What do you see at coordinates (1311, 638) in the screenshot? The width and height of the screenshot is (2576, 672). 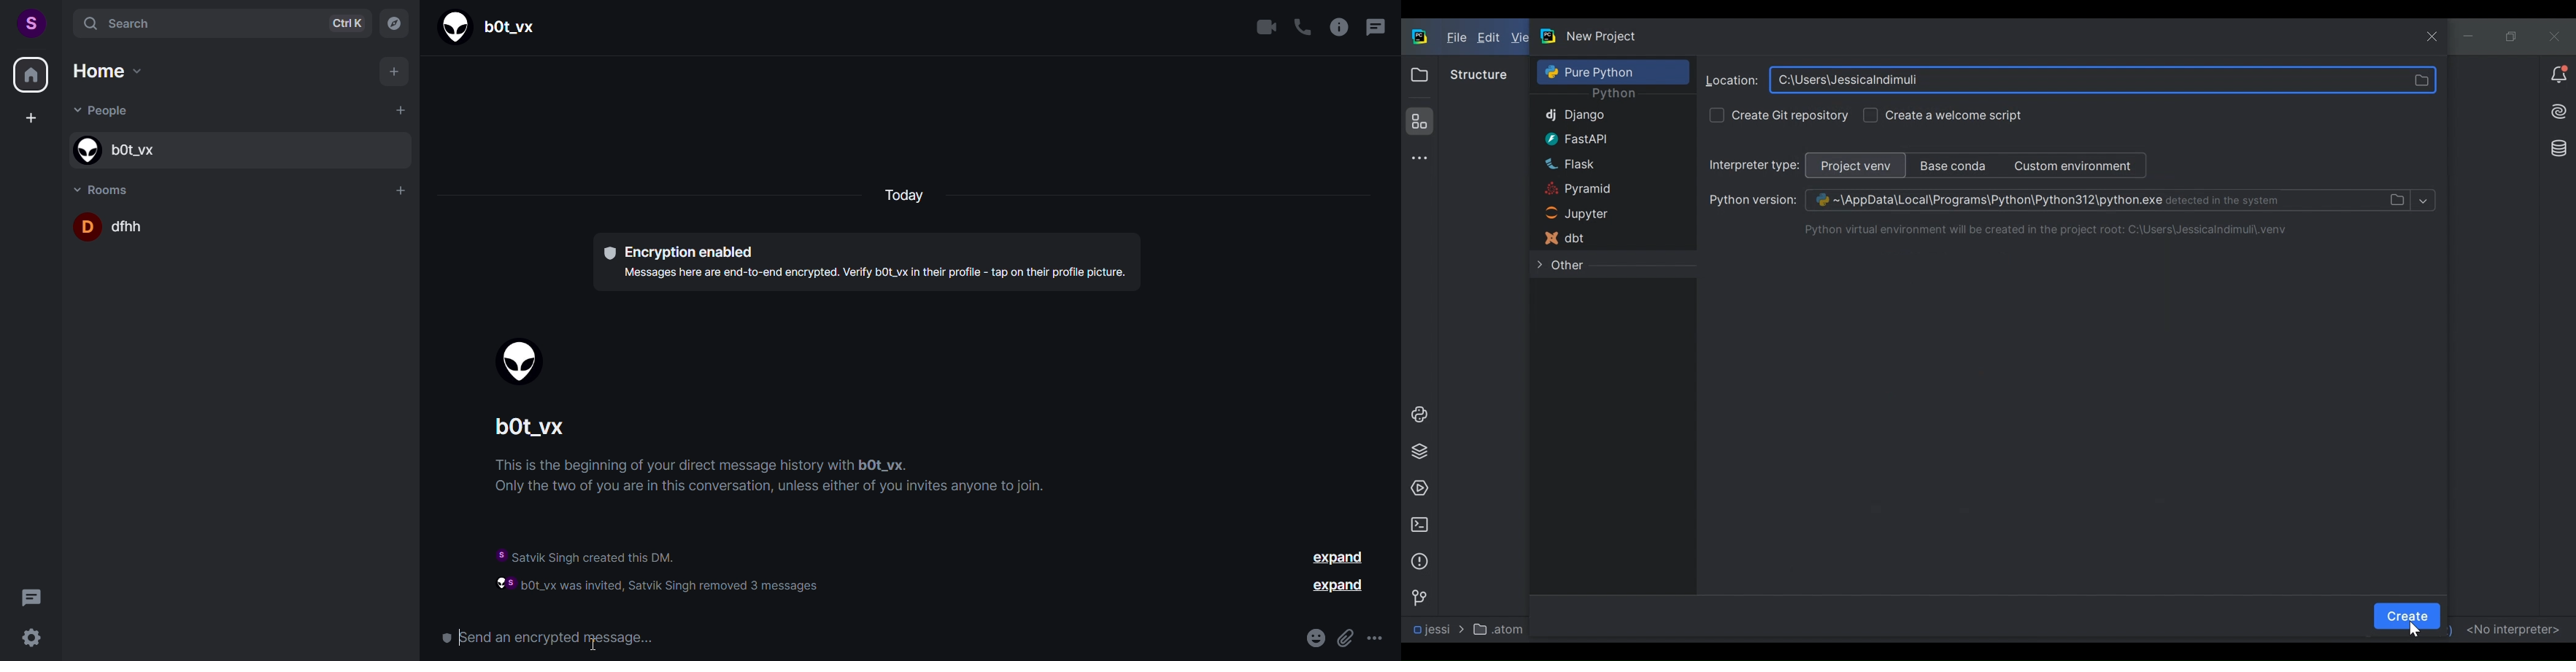 I see `emoji` at bounding box center [1311, 638].